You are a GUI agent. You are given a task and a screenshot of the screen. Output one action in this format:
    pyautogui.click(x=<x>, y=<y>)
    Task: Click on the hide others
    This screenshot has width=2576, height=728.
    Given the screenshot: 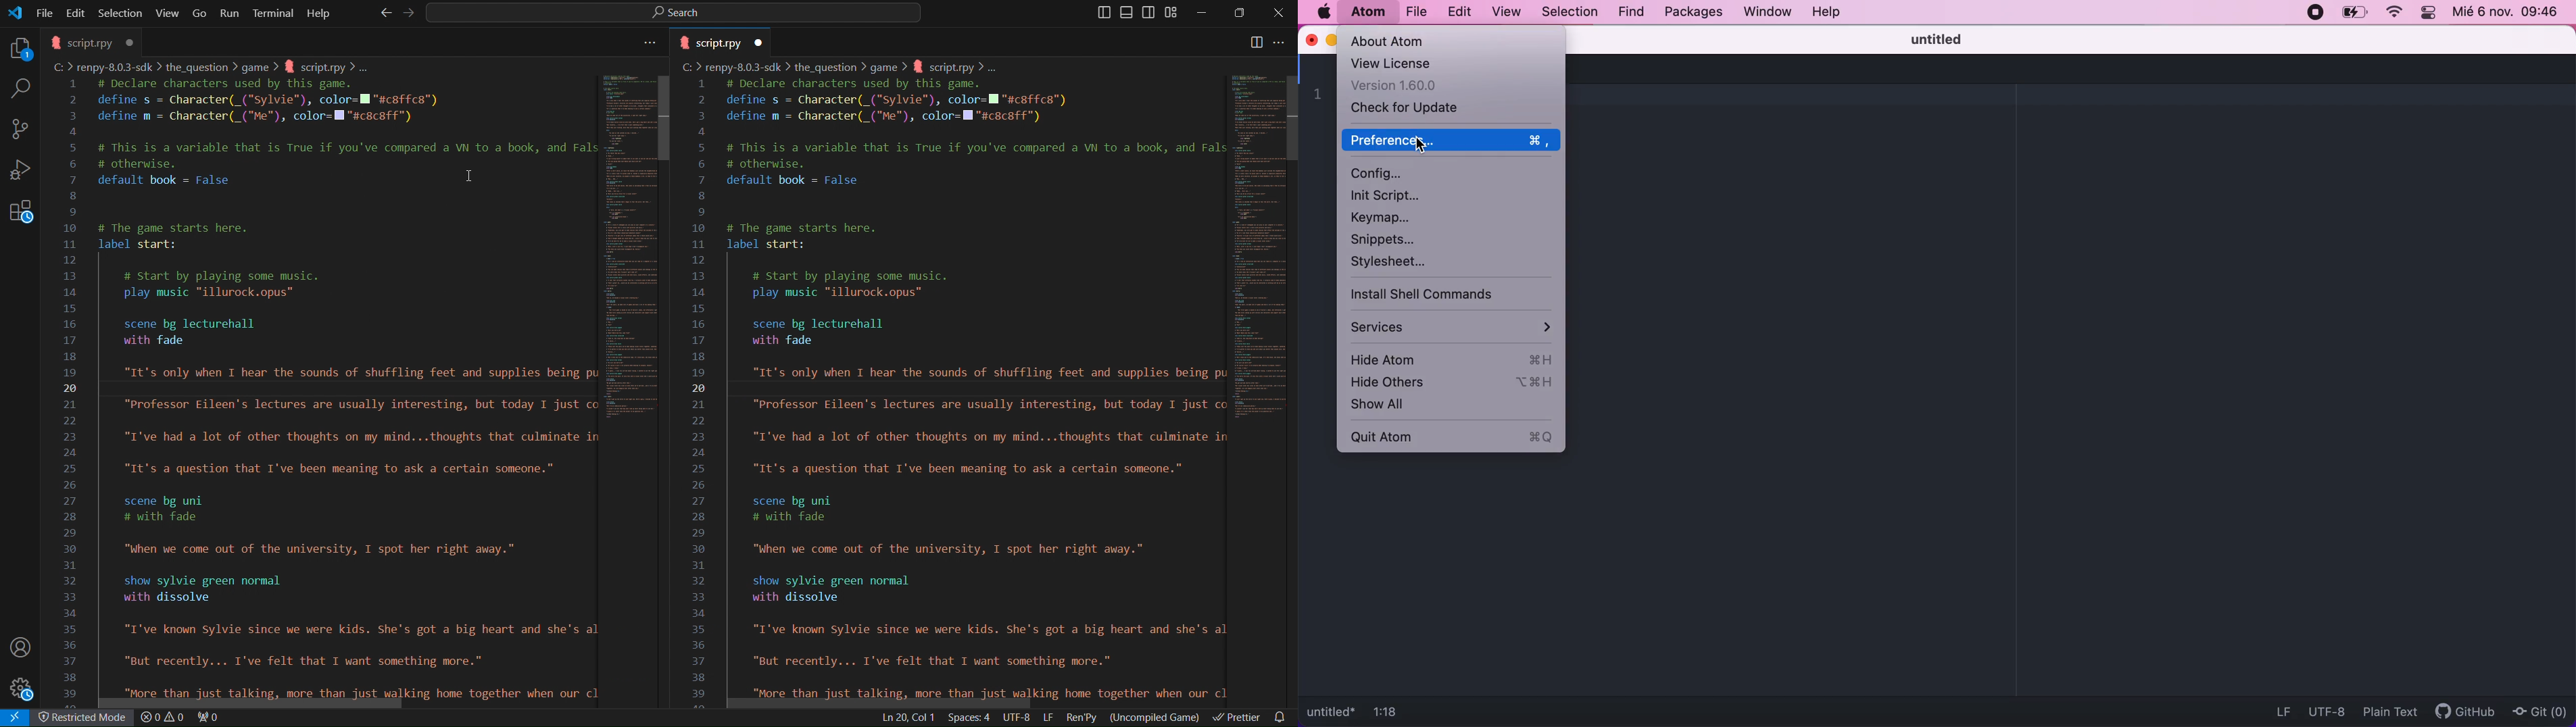 What is the action you would take?
    pyautogui.click(x=1452, y=382)
    